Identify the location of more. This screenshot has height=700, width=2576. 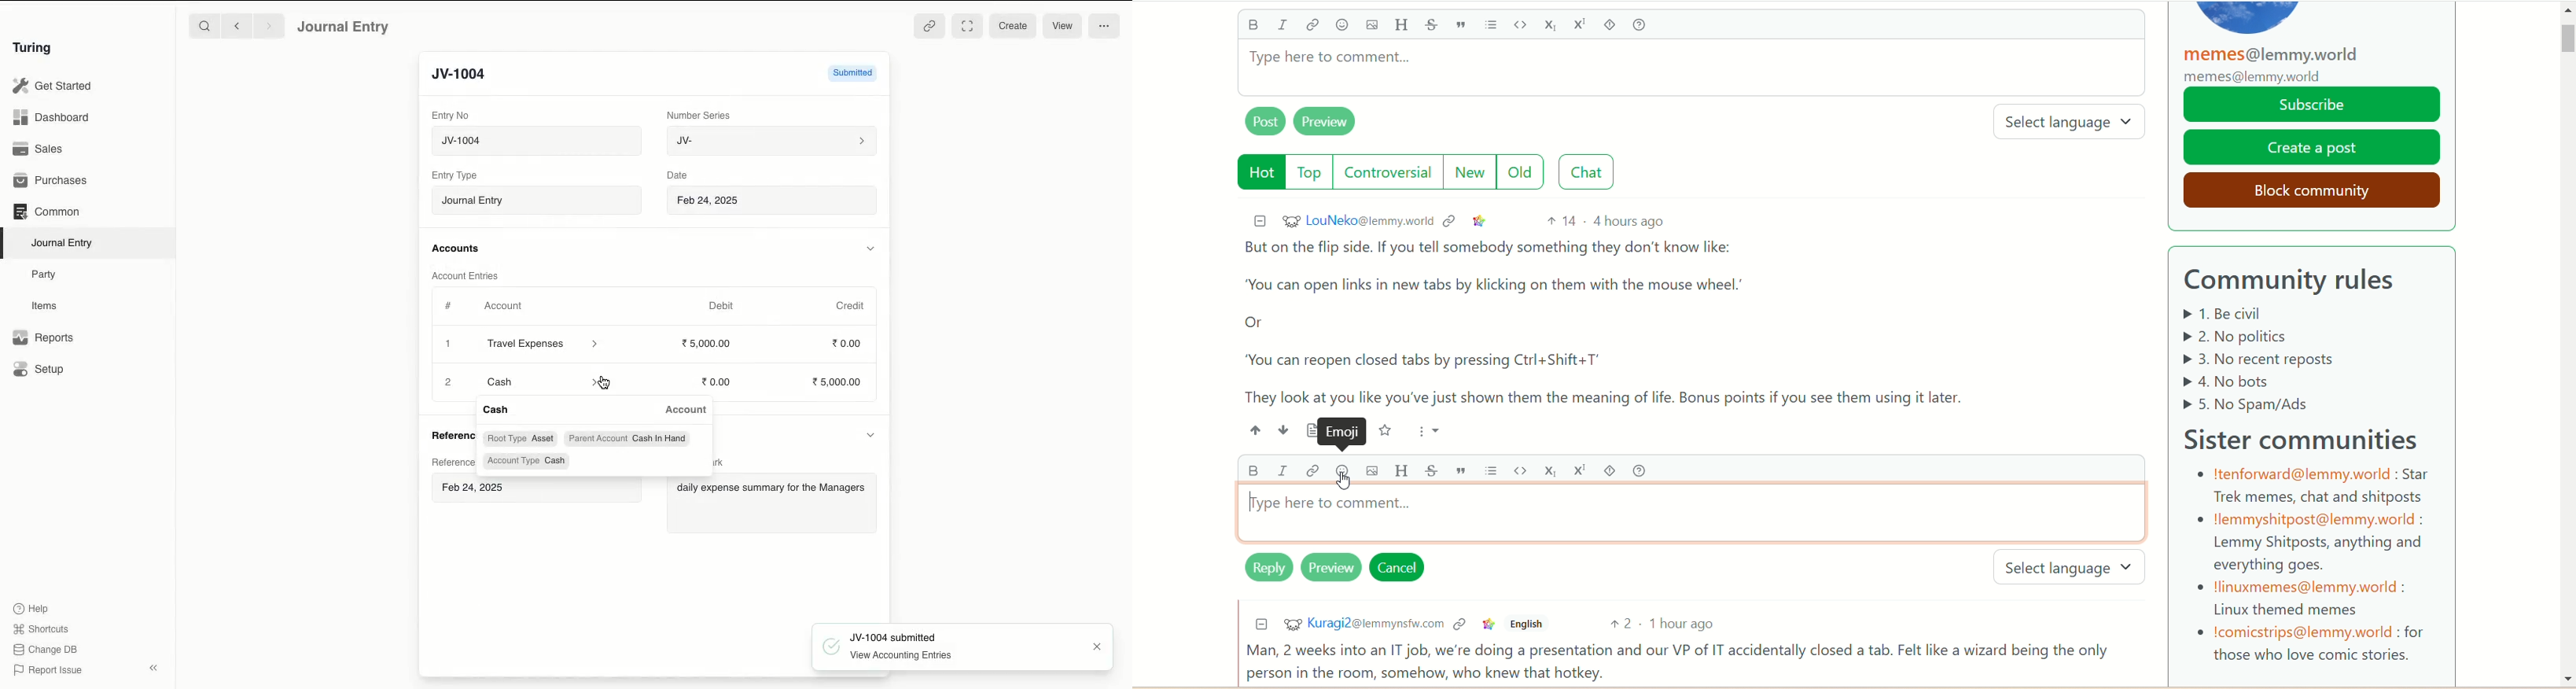
(1424, 429).